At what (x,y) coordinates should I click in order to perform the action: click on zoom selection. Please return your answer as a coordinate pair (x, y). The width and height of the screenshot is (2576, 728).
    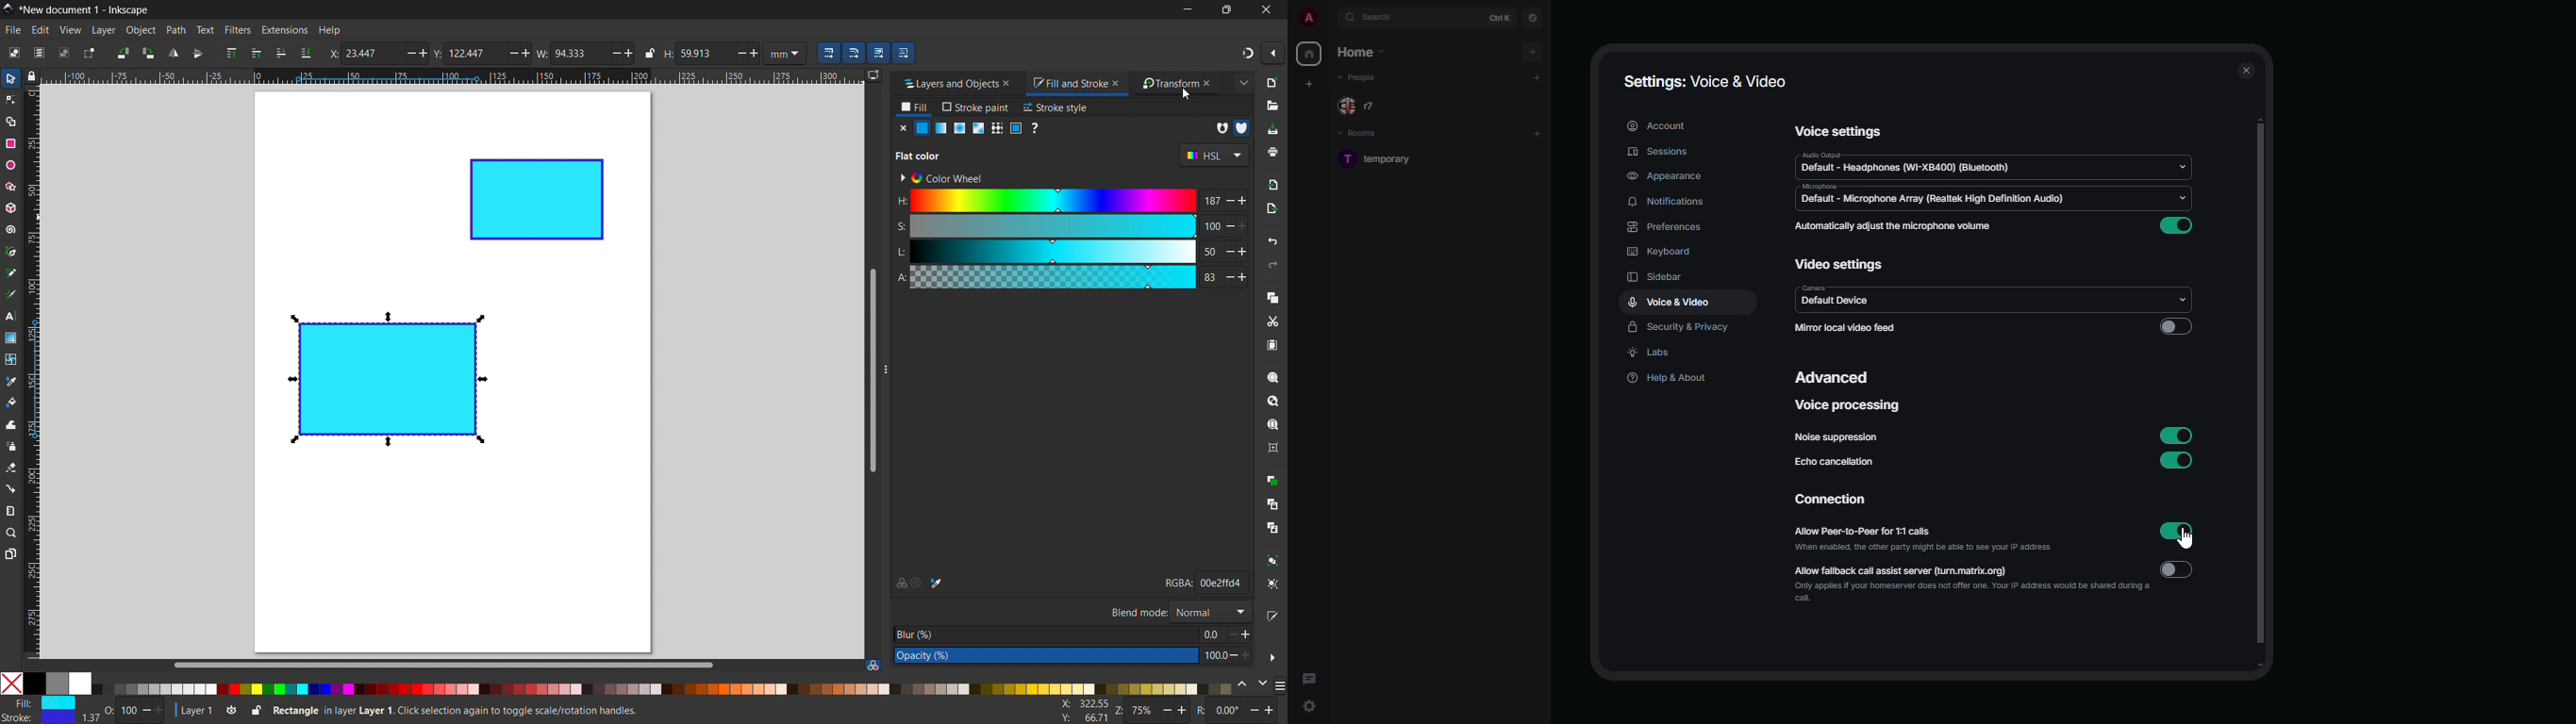
    Looking at the image, I should click on (1273, 377).